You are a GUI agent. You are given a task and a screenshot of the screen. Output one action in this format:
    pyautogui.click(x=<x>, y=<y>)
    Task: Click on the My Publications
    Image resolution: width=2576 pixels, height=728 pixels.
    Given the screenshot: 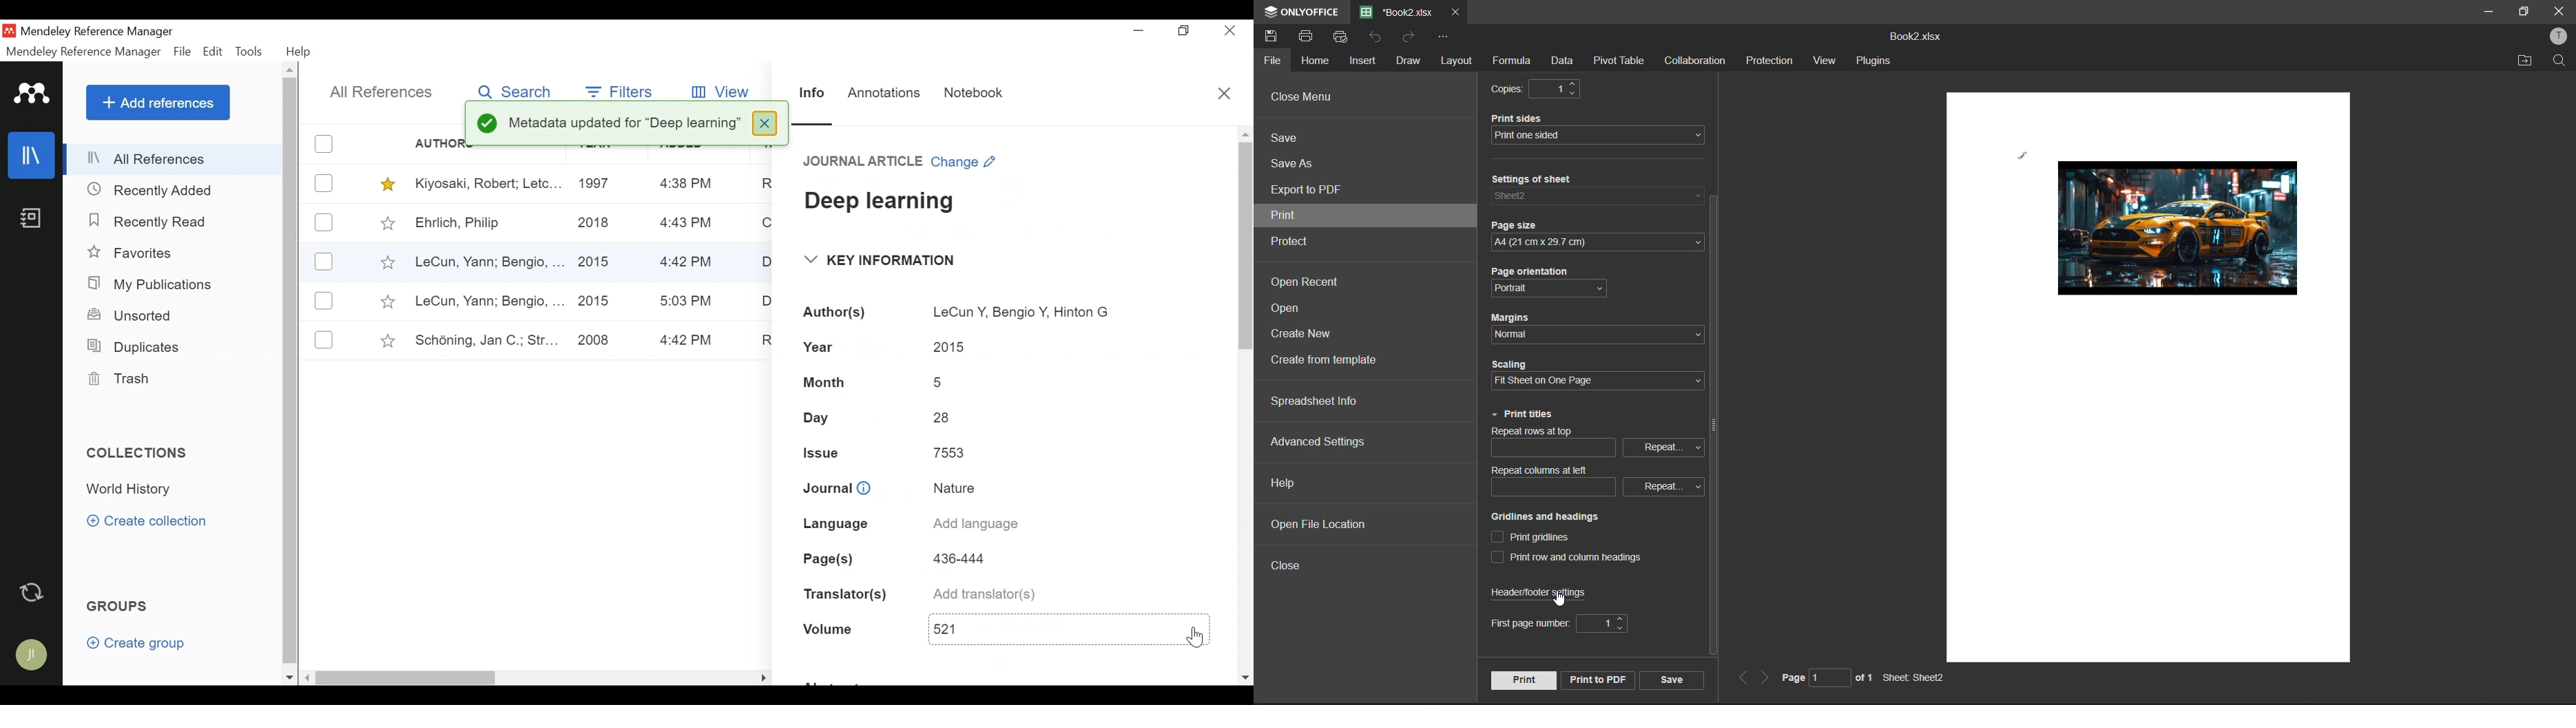 What is the action you would take?
    pyautogui.click(x=154, y=285)
    